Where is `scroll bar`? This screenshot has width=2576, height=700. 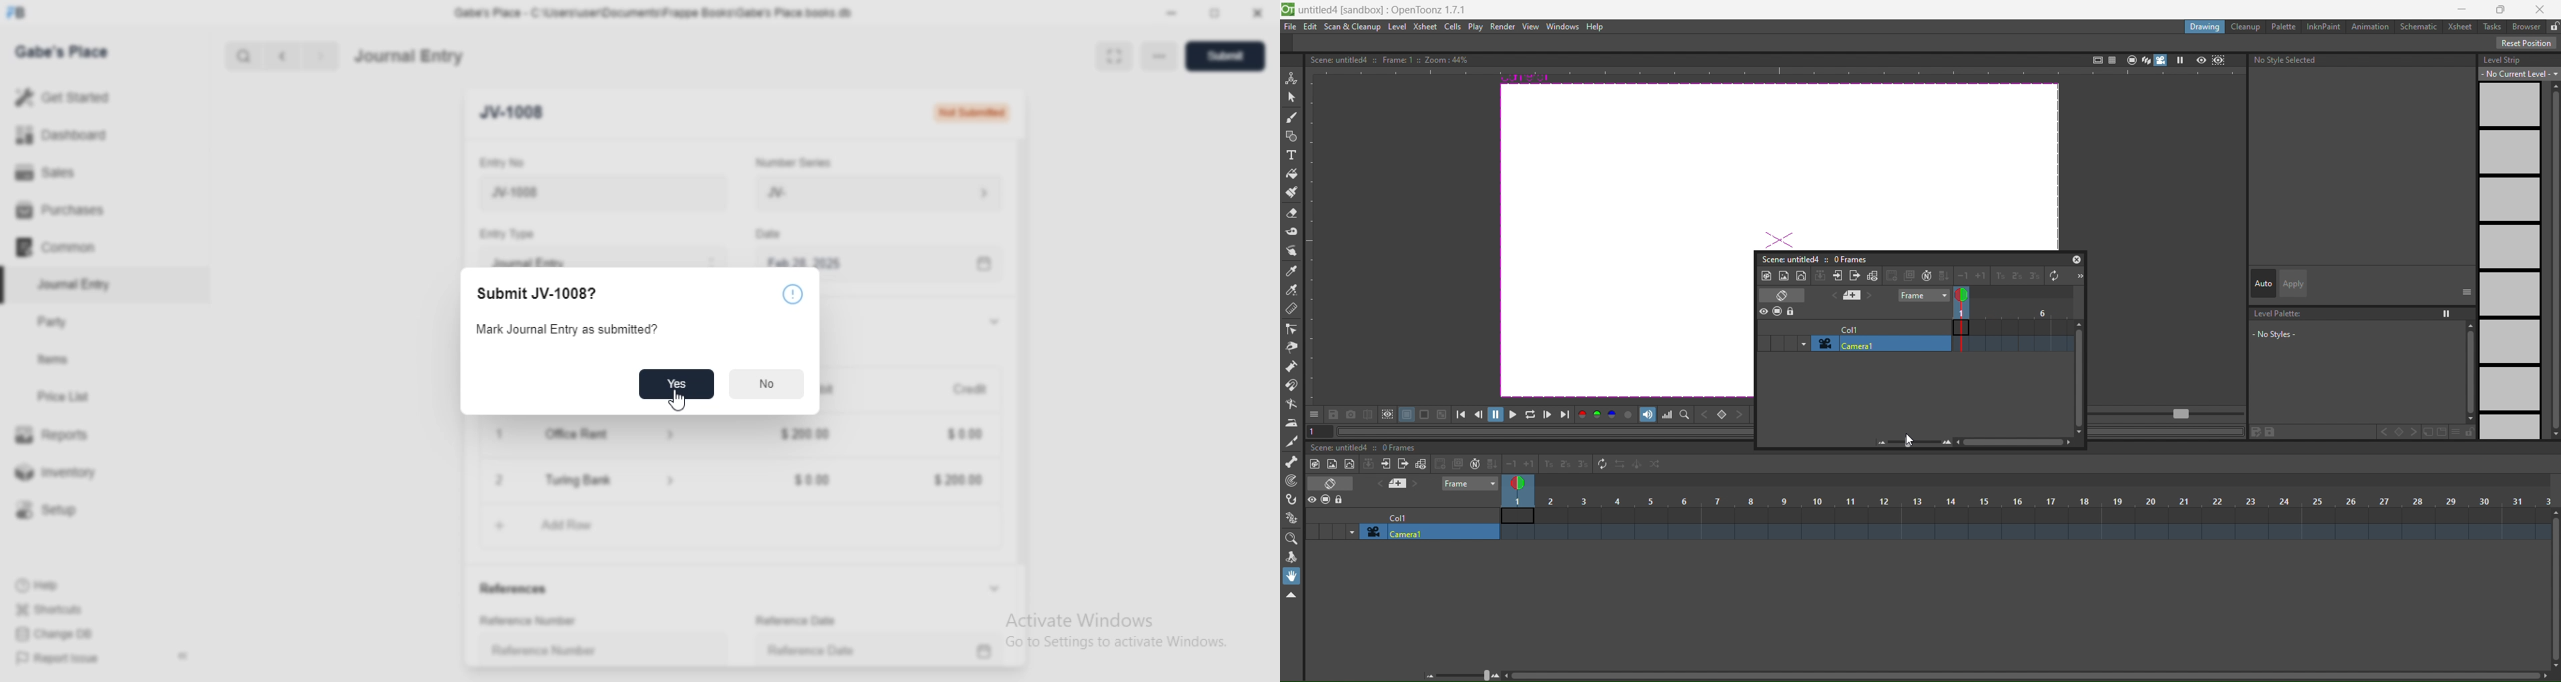 scroll bar is located at coordinates (2553, 590).